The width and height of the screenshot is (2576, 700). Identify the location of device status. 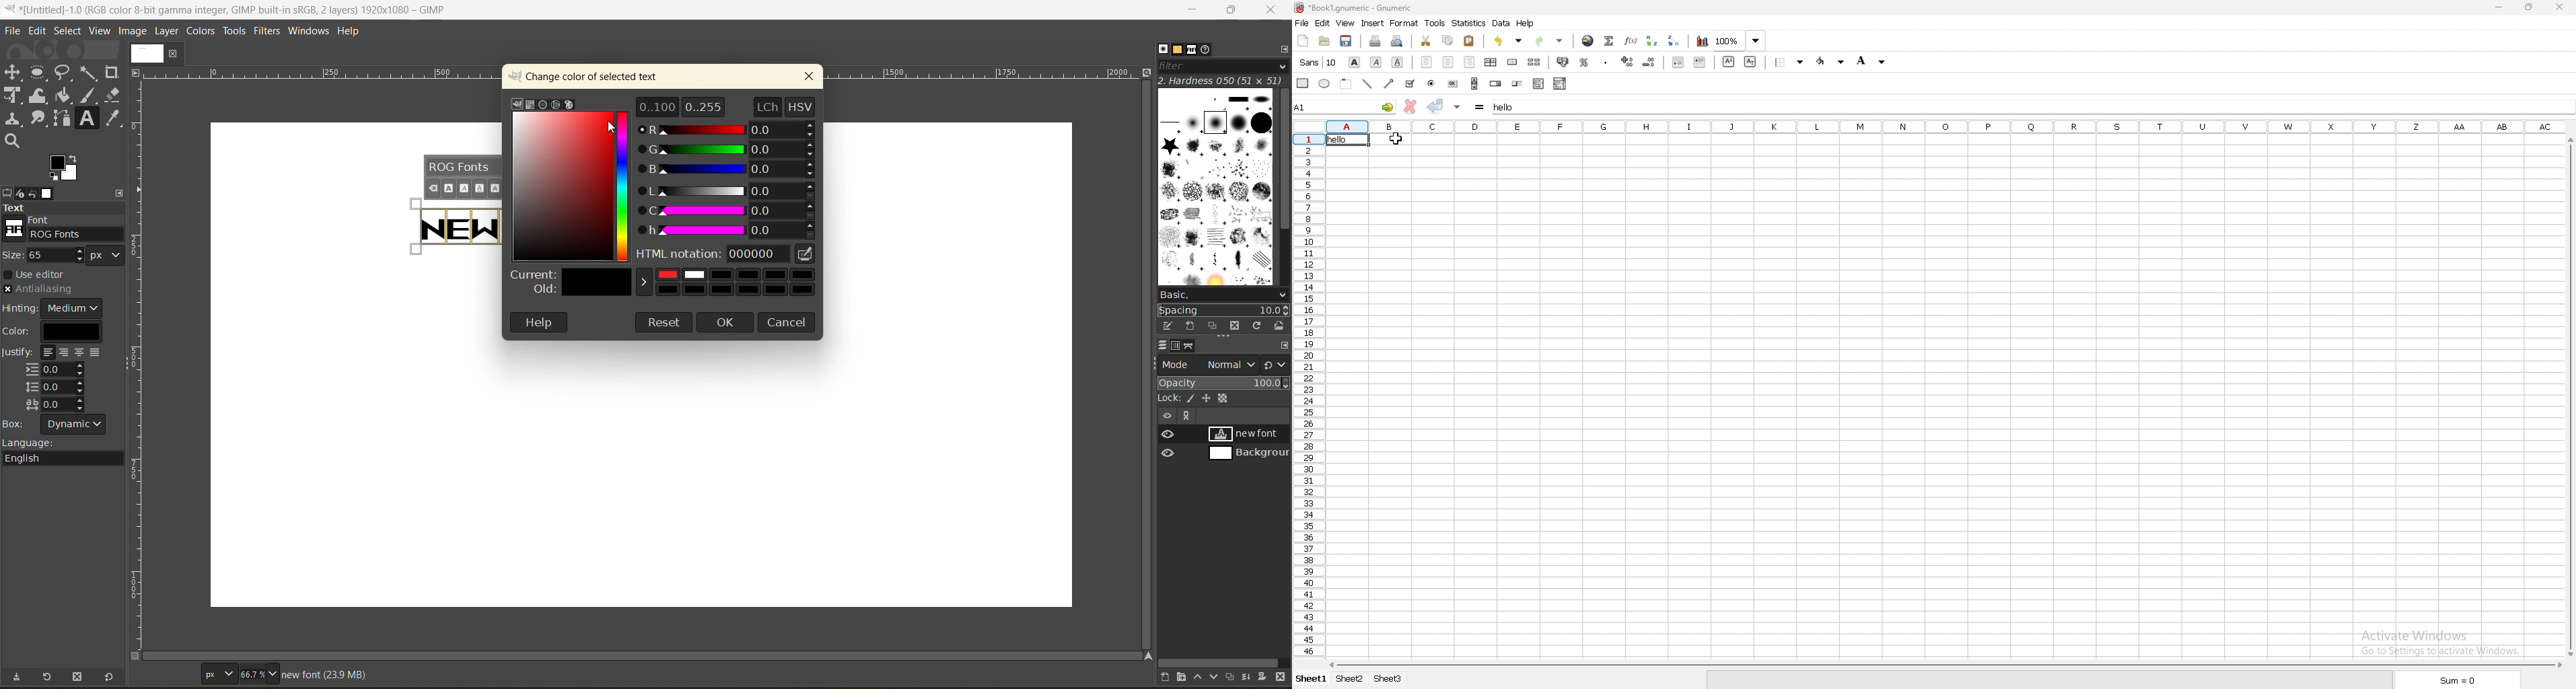
(21, 194).